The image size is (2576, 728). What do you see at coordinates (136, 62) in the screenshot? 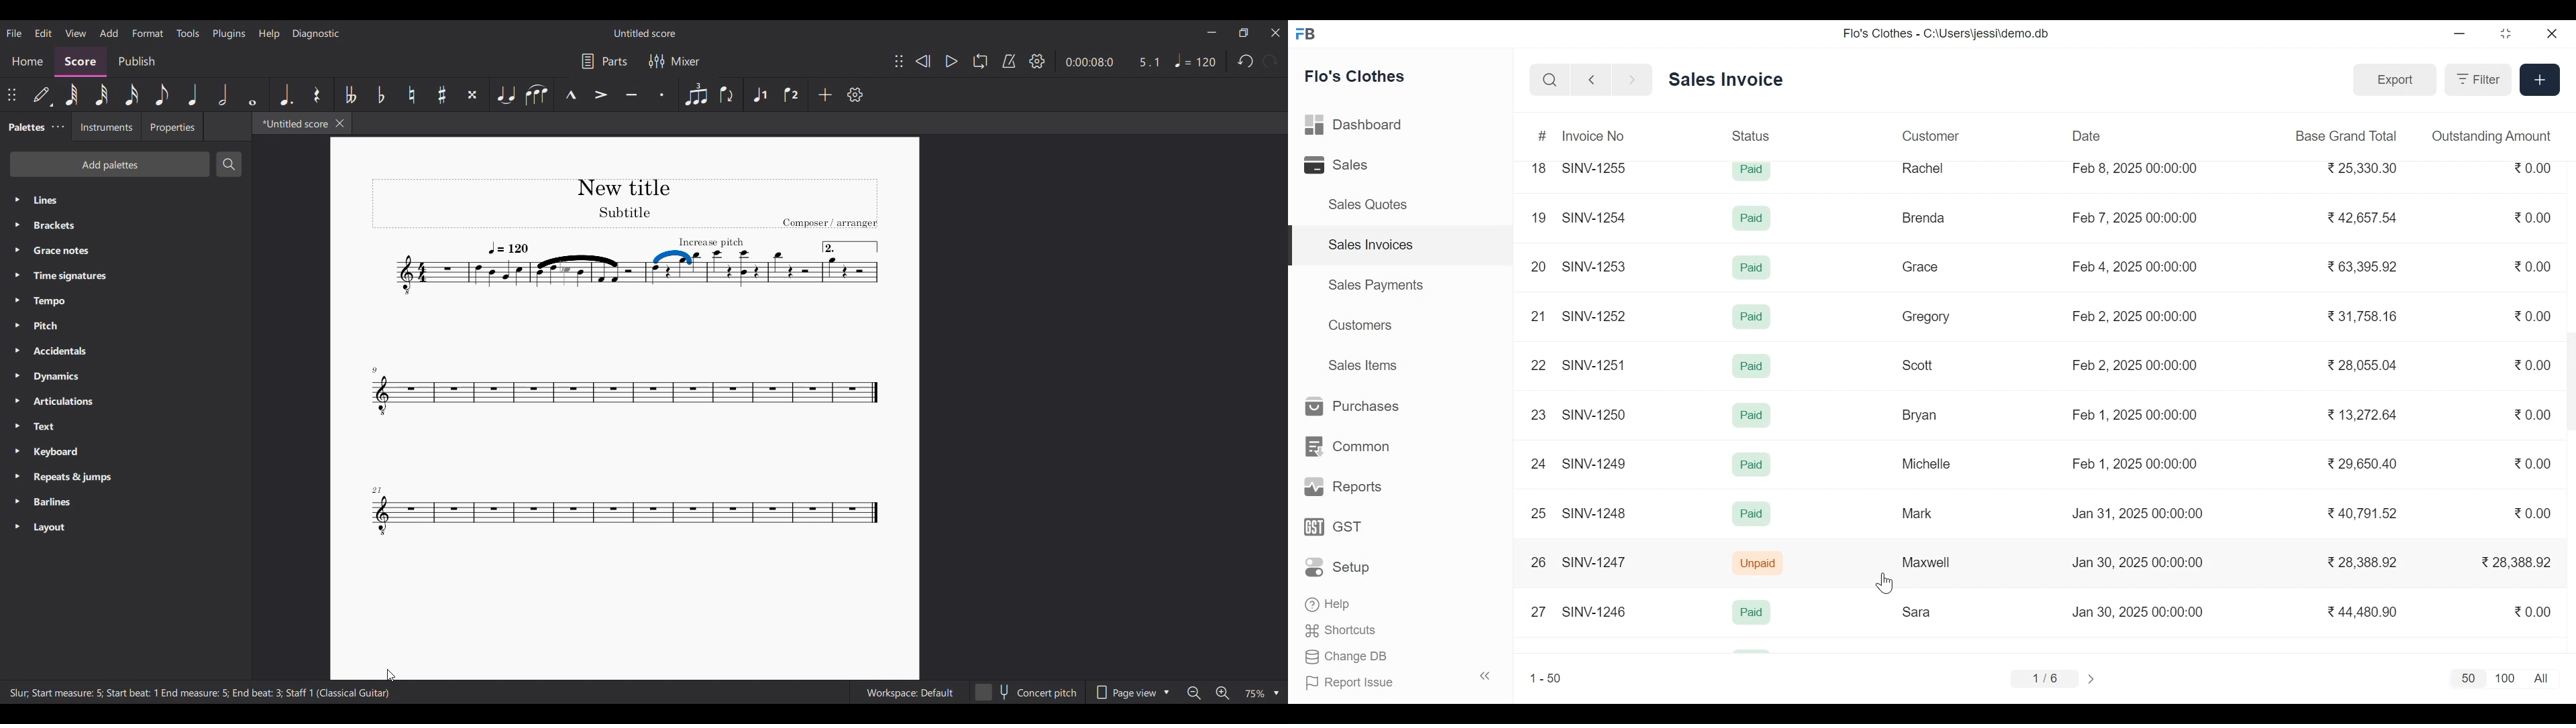
I see `Publish section` at bounding box center [136, 62].